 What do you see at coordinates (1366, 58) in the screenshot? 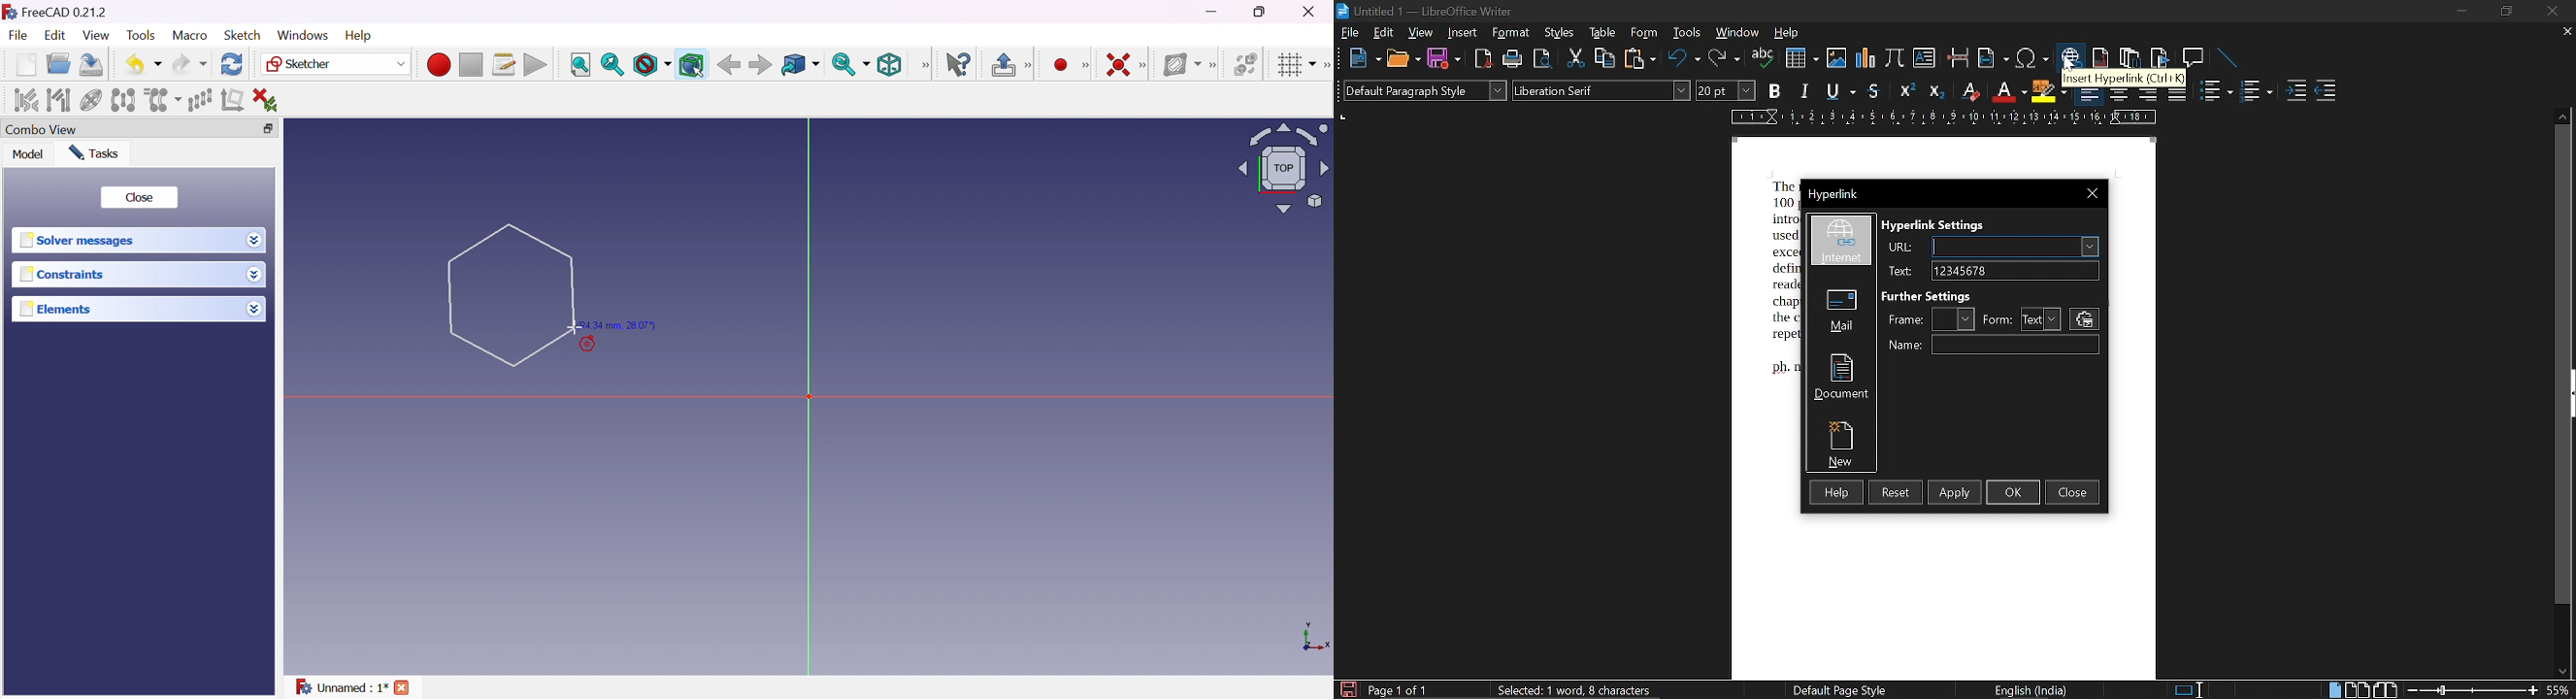
I see `new` at bounding box center [1366, 58].